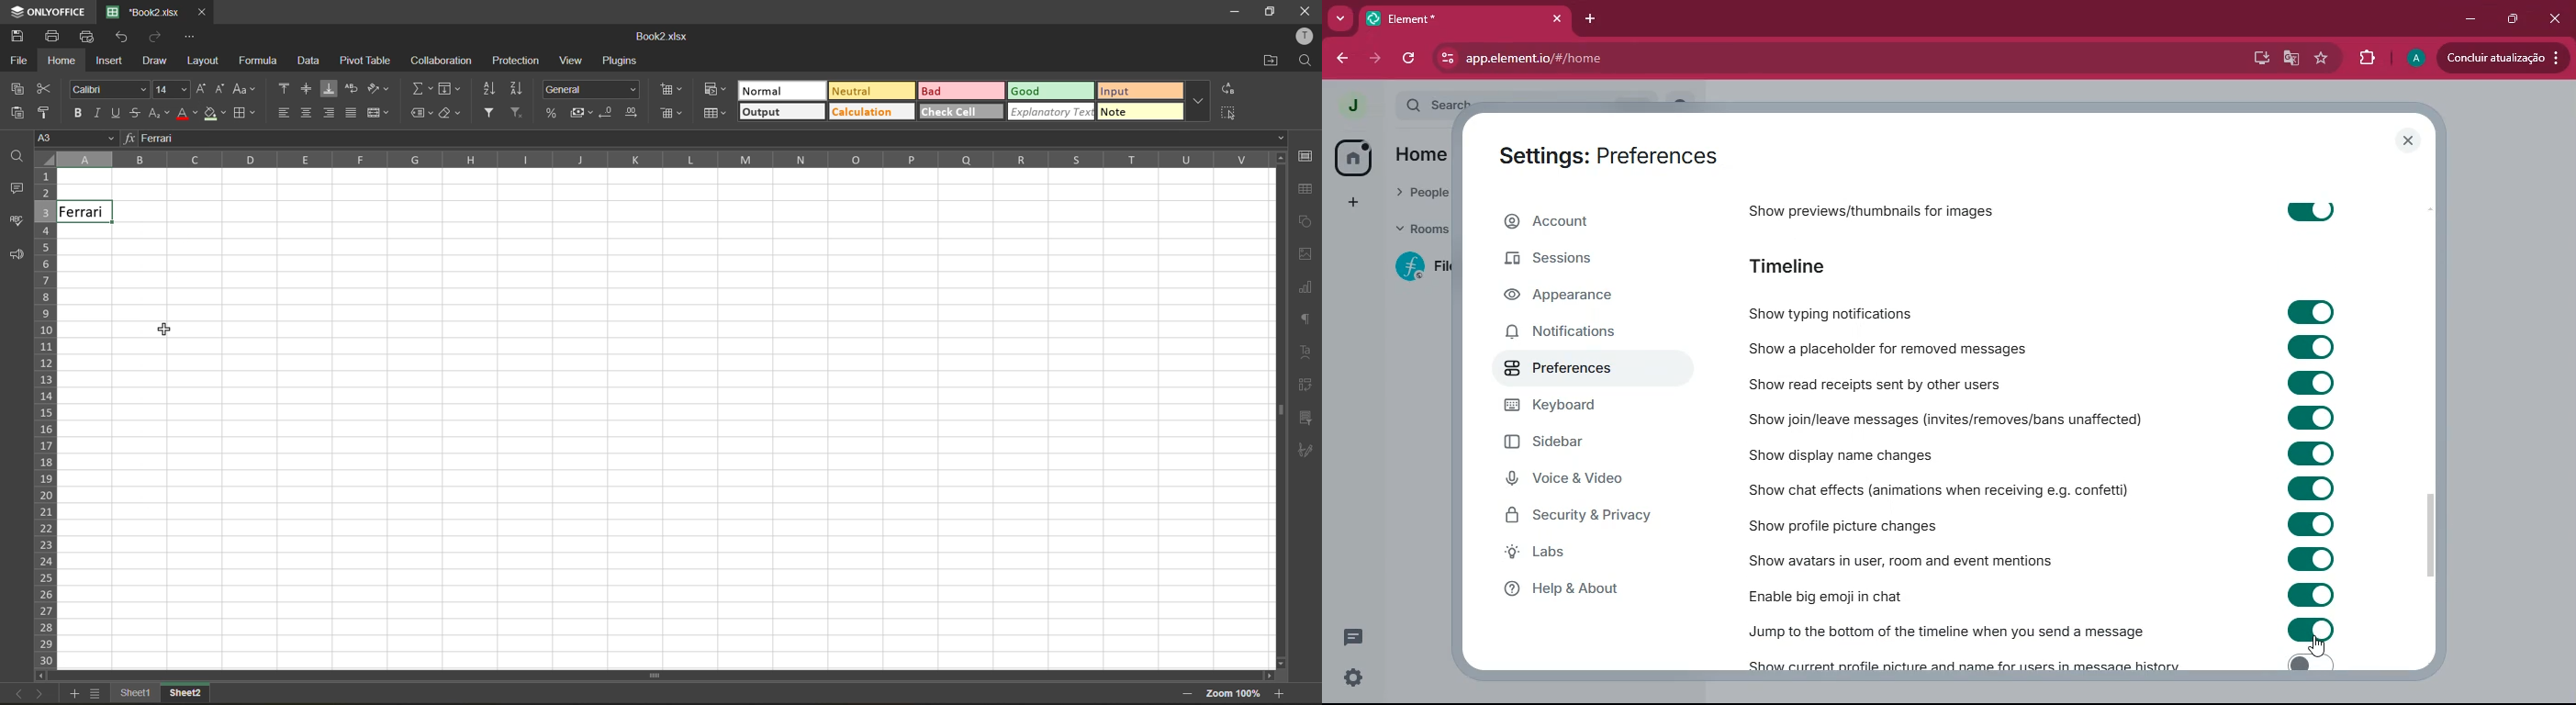 The image size is (2576, 728). What do you see at coordinates (134, 695) in the screenshot?
I see `sheet names` at bounding box center [134, 695].